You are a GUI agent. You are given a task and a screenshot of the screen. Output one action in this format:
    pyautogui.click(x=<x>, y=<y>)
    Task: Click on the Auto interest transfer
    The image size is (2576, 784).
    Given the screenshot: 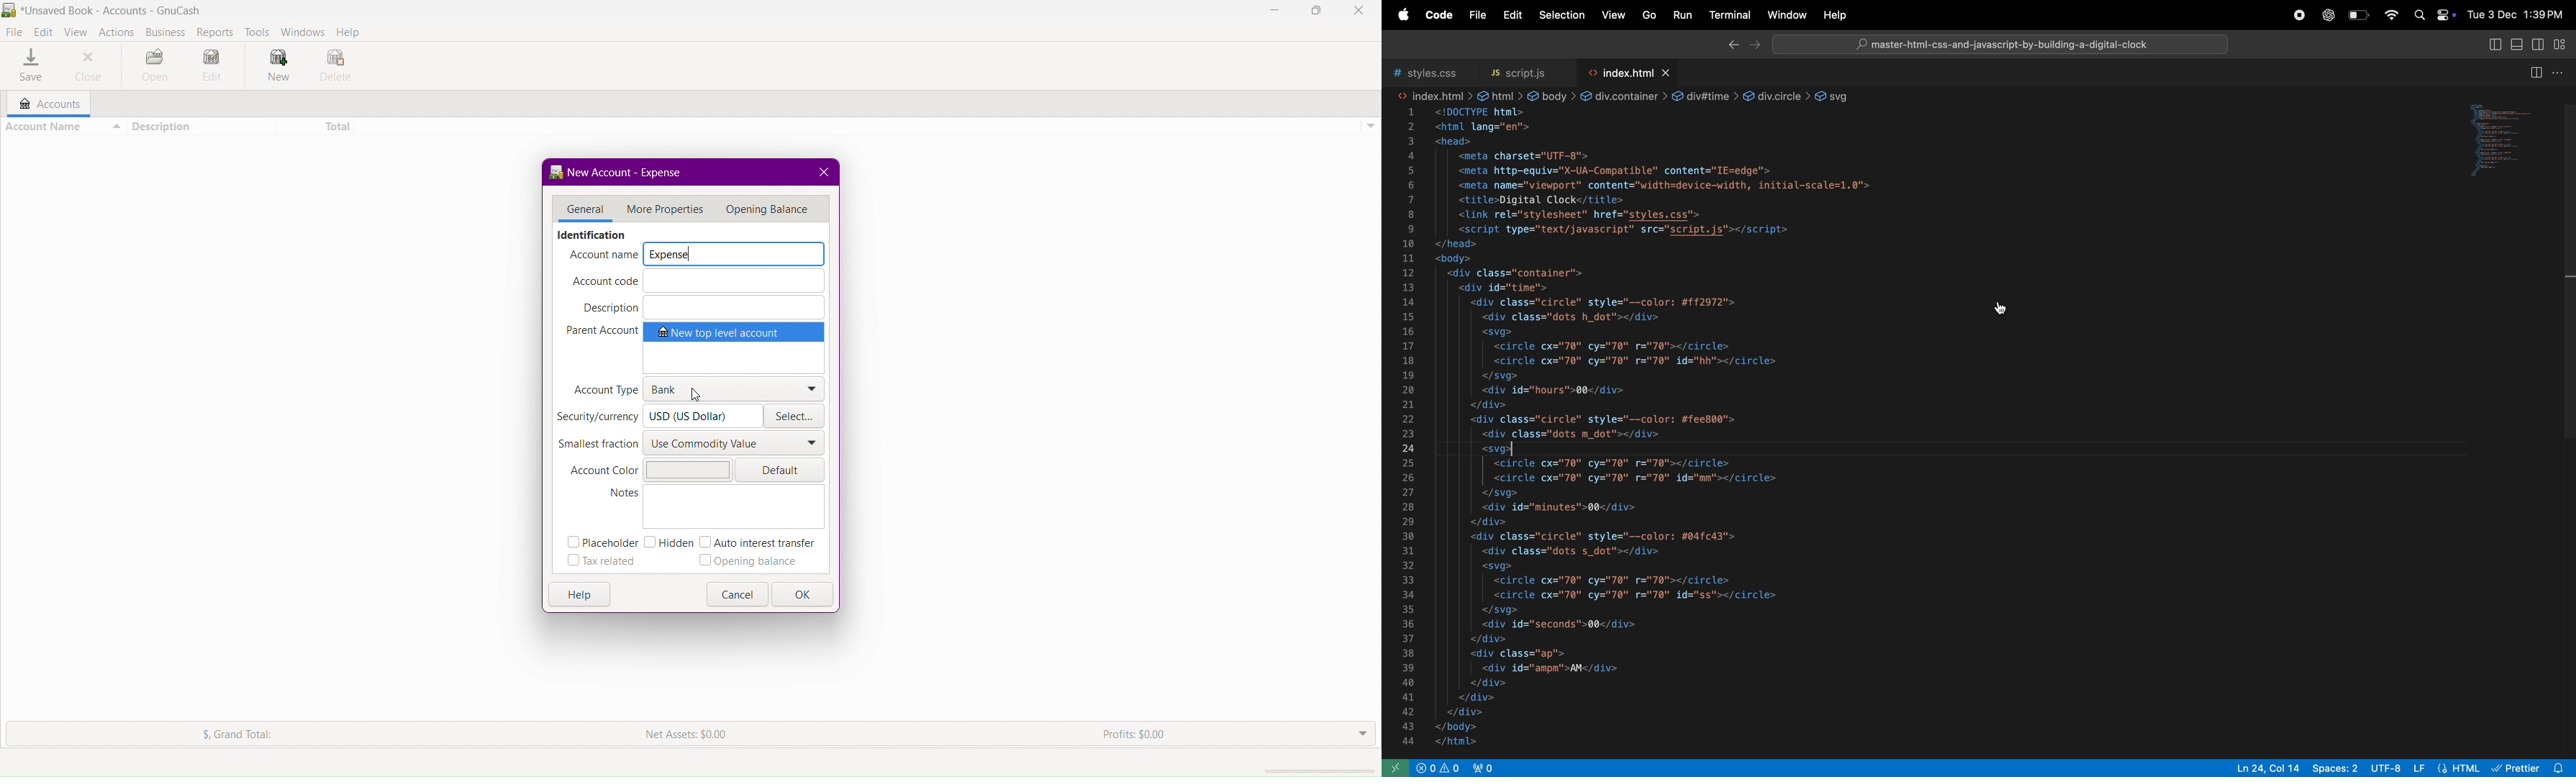 What is the action you would take?
    pyautogui.click(x=761, y=542)
    